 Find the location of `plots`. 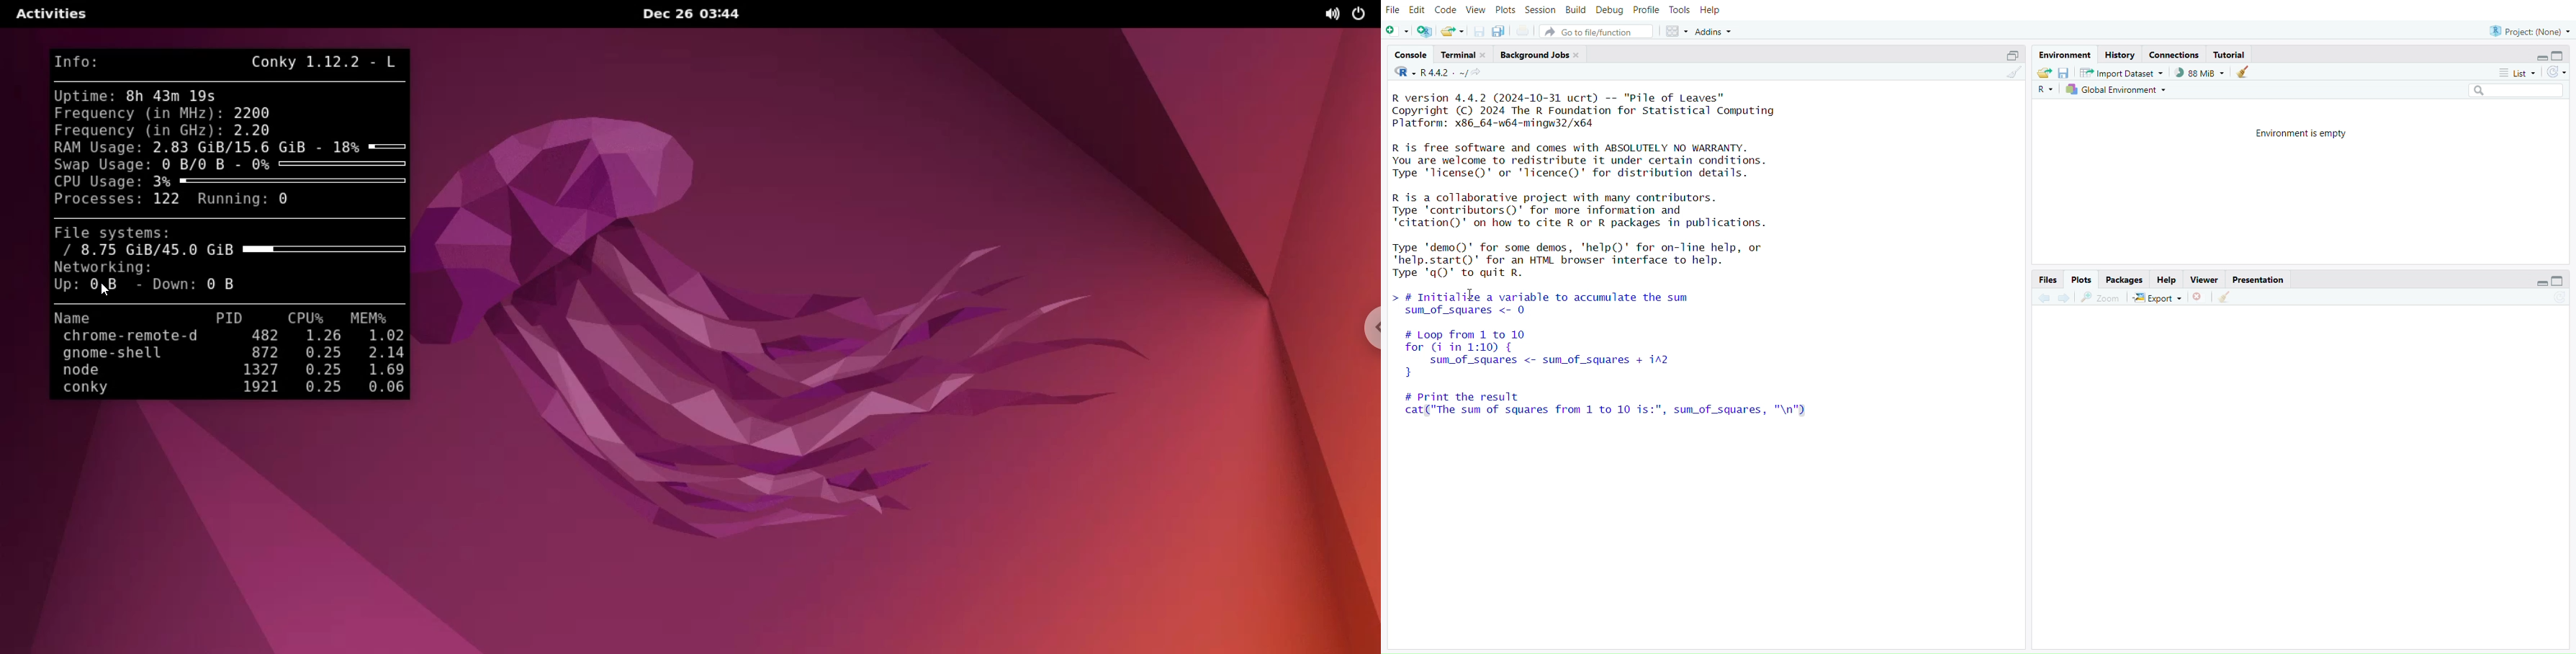

plots is located at coordinates (2084, 279).